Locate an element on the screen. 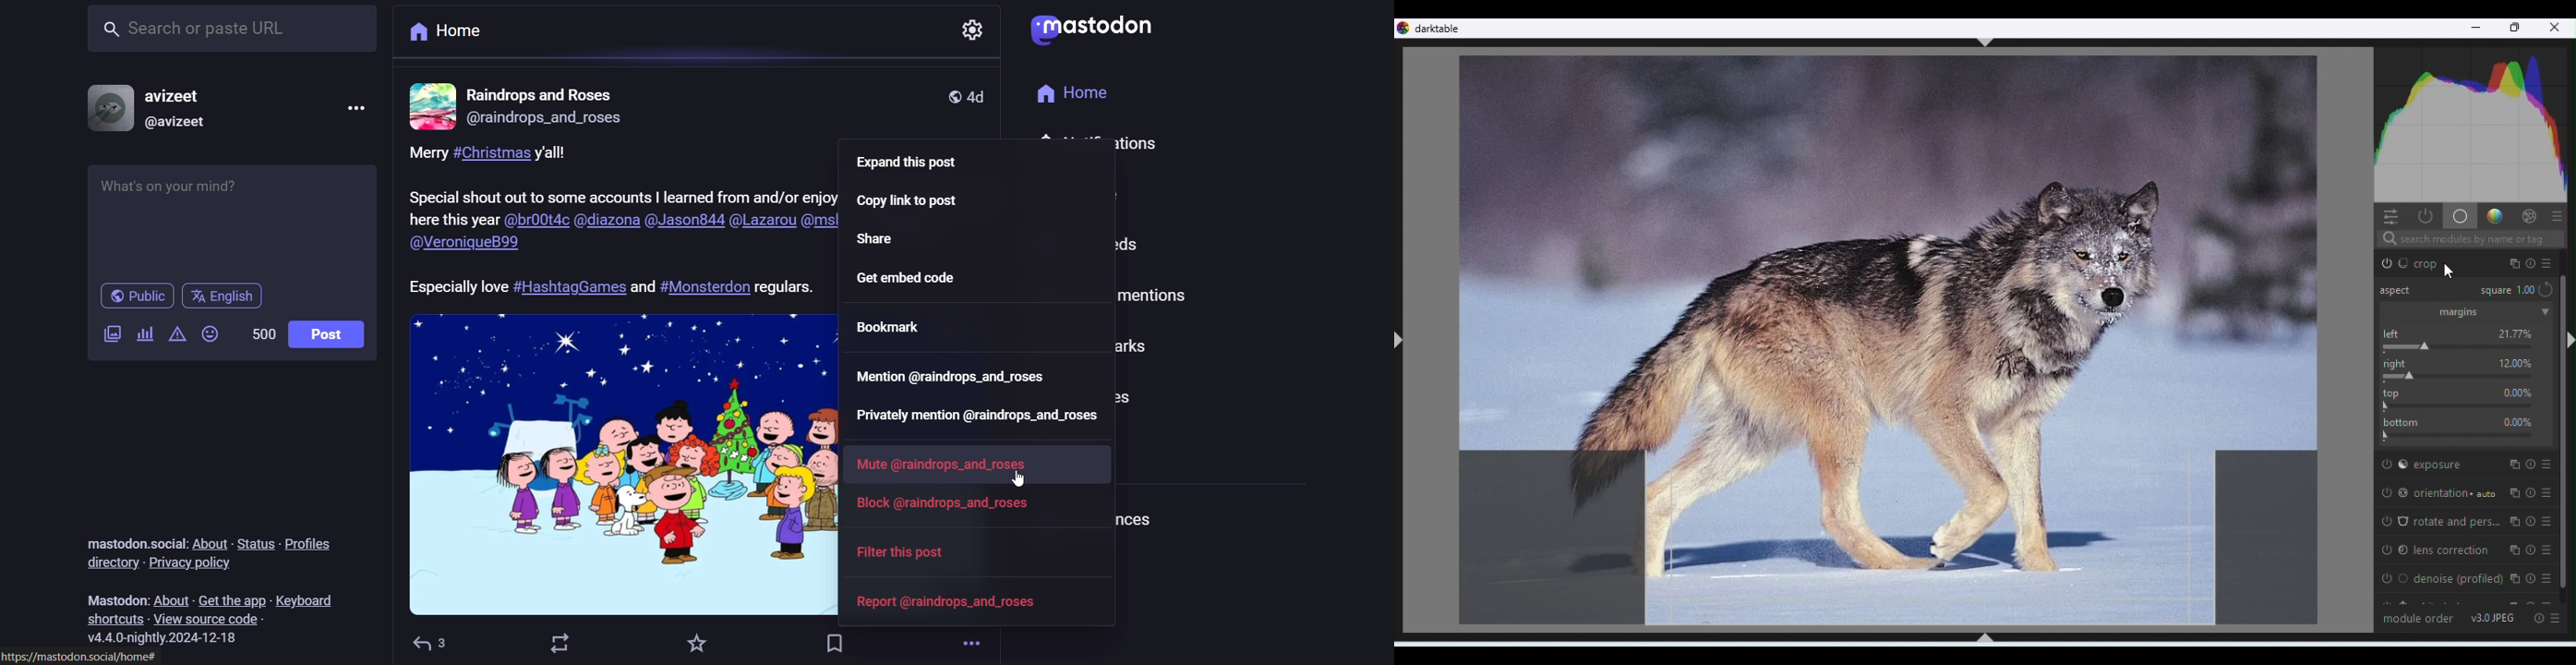 This screenshot has height=672, width=2576. public  is located at coordinates (131, 296).